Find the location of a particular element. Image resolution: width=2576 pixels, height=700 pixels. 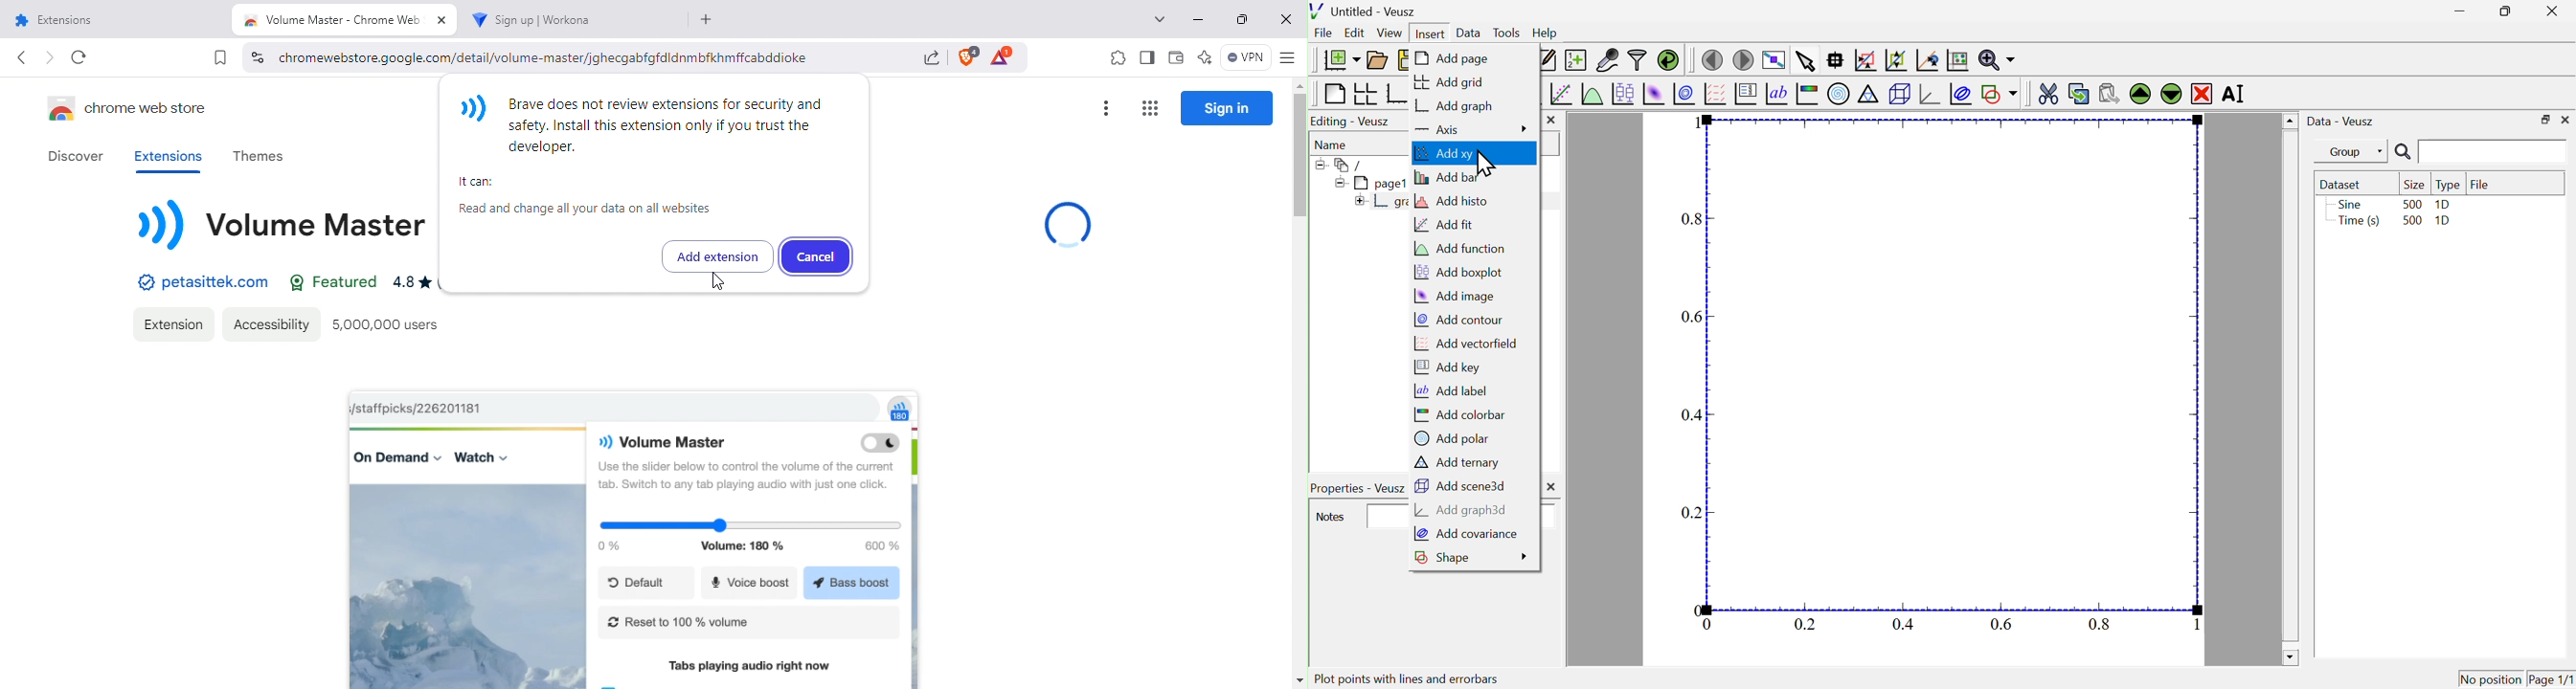

add image is located at coordinates (1455, 296).